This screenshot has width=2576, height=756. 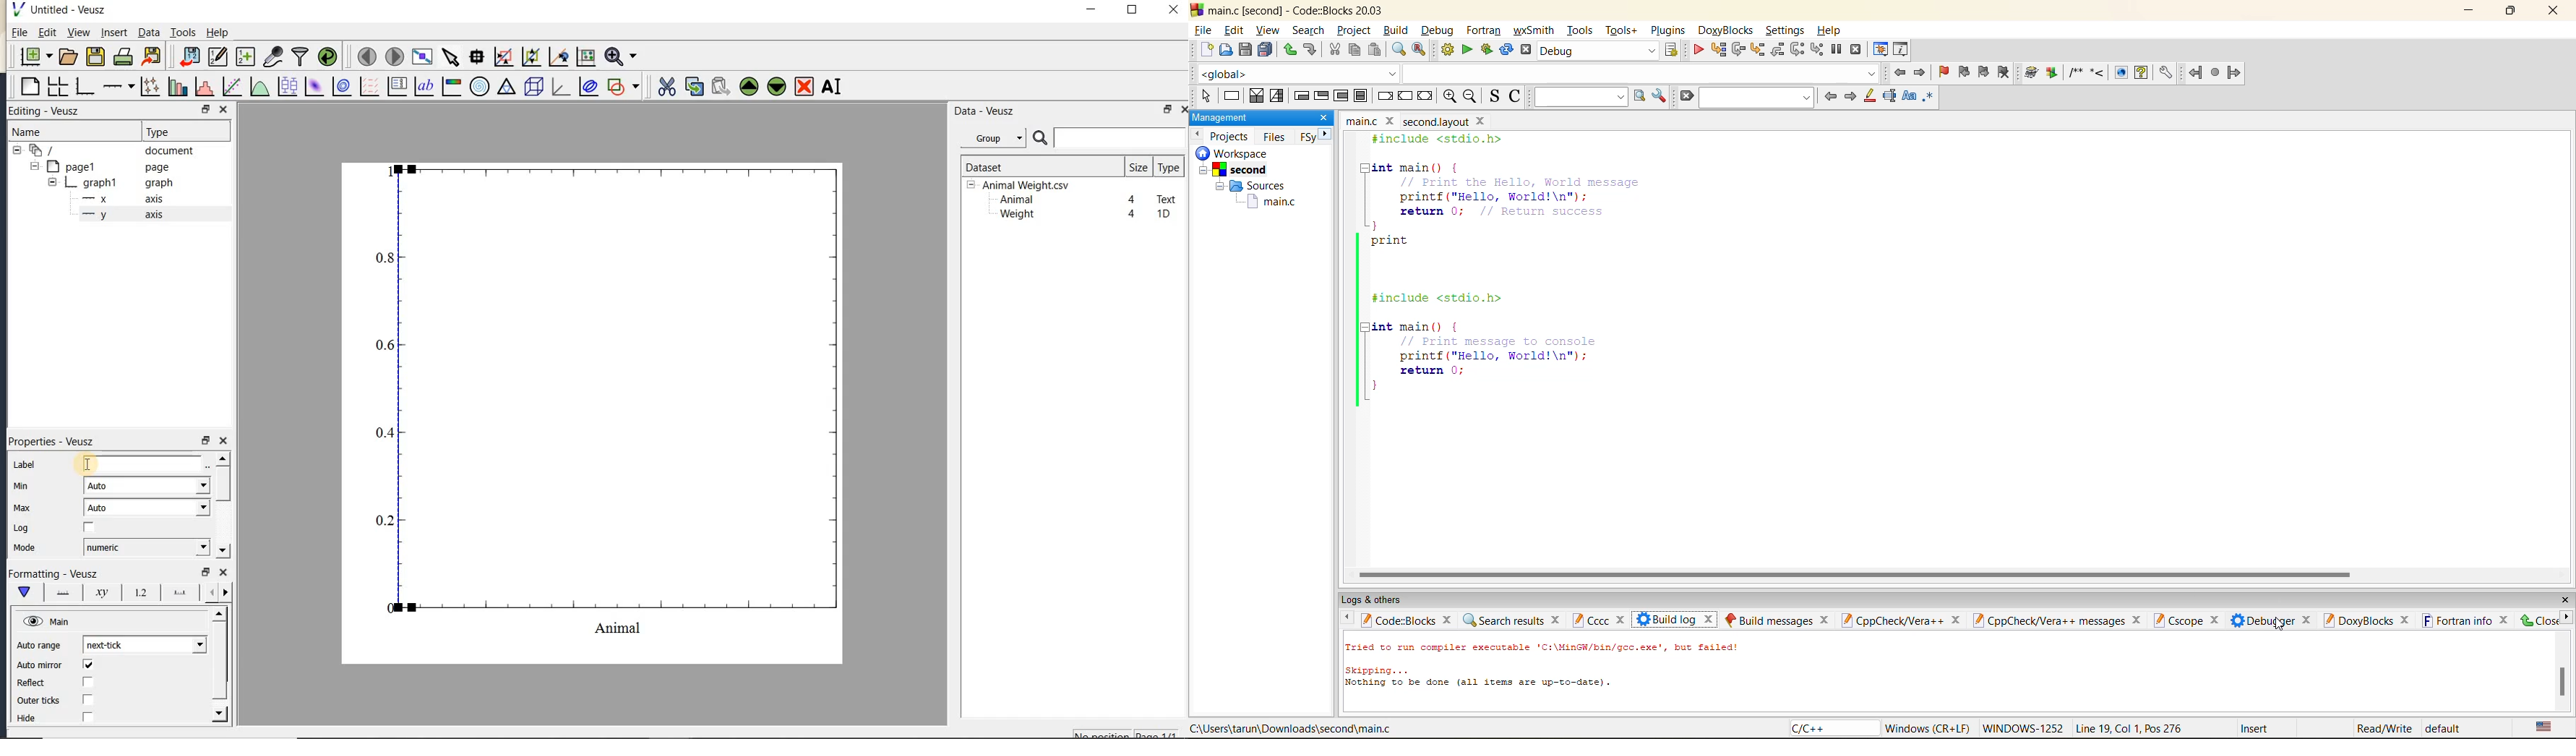 I want to click on renames the selected widget, so click(x=831, y=86).